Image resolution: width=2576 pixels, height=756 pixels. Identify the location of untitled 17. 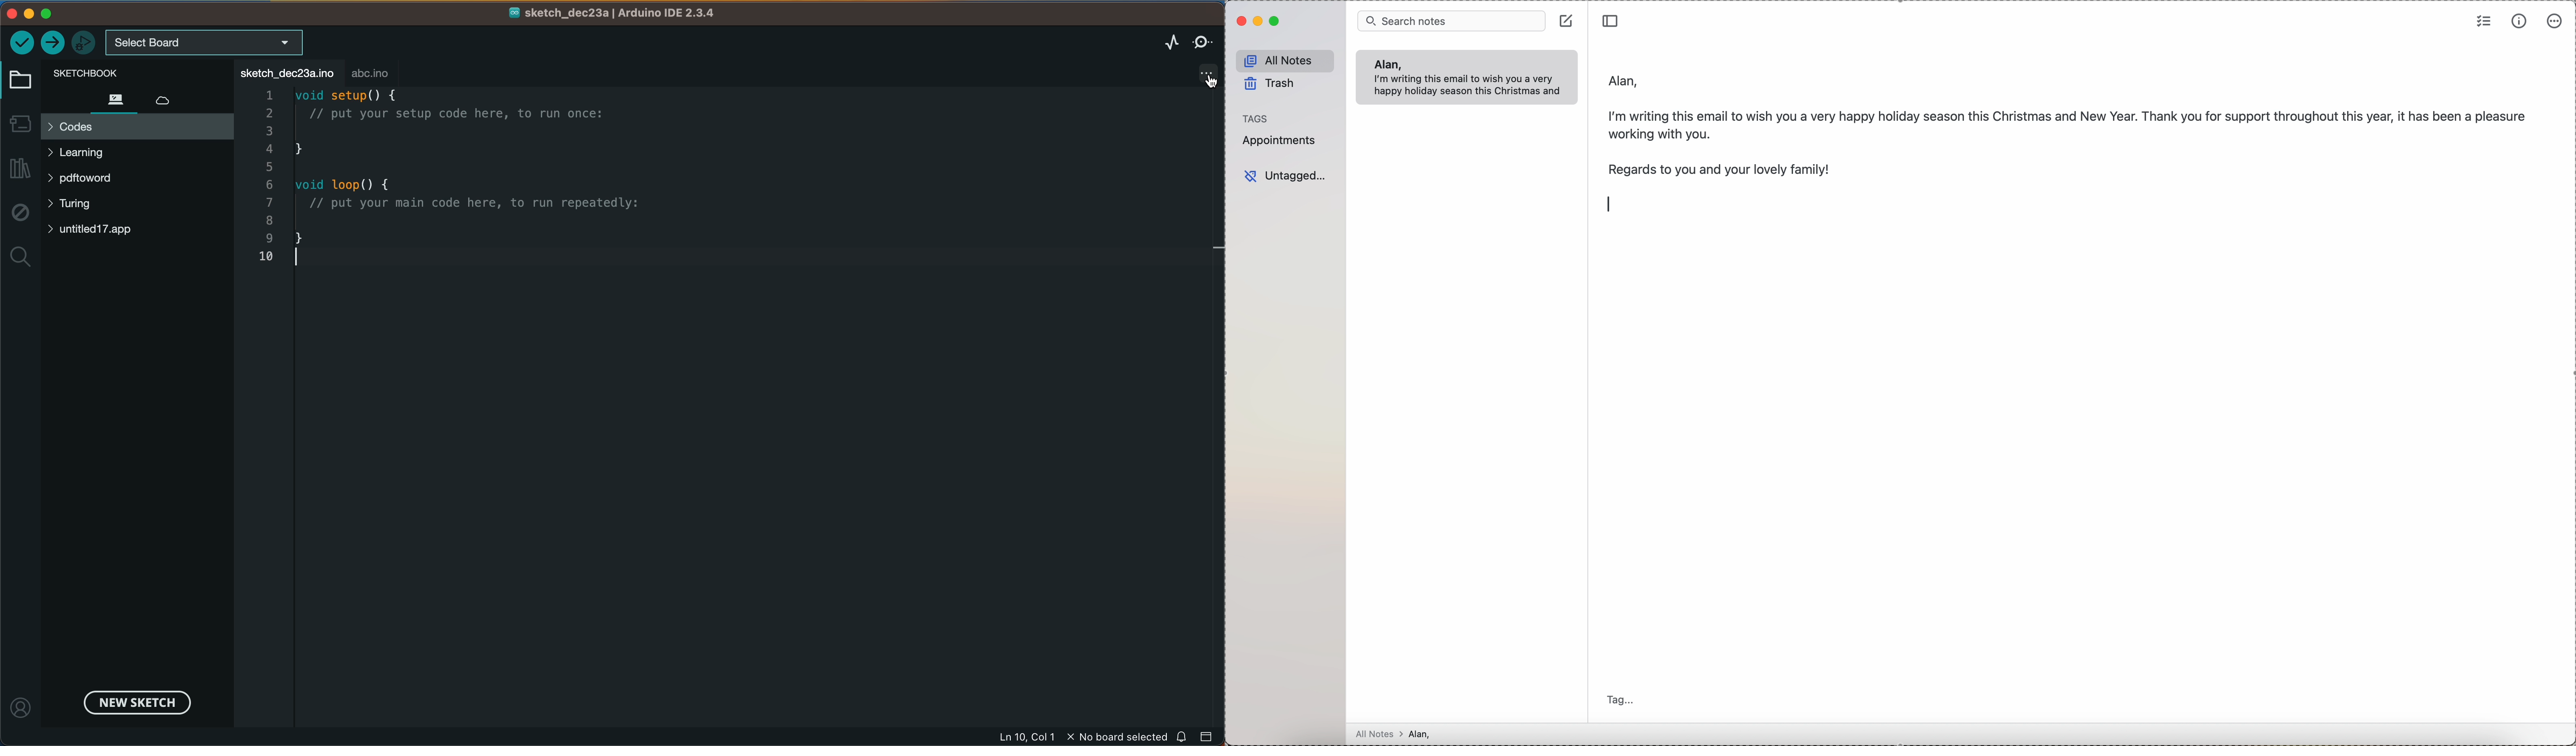
(130, 232).